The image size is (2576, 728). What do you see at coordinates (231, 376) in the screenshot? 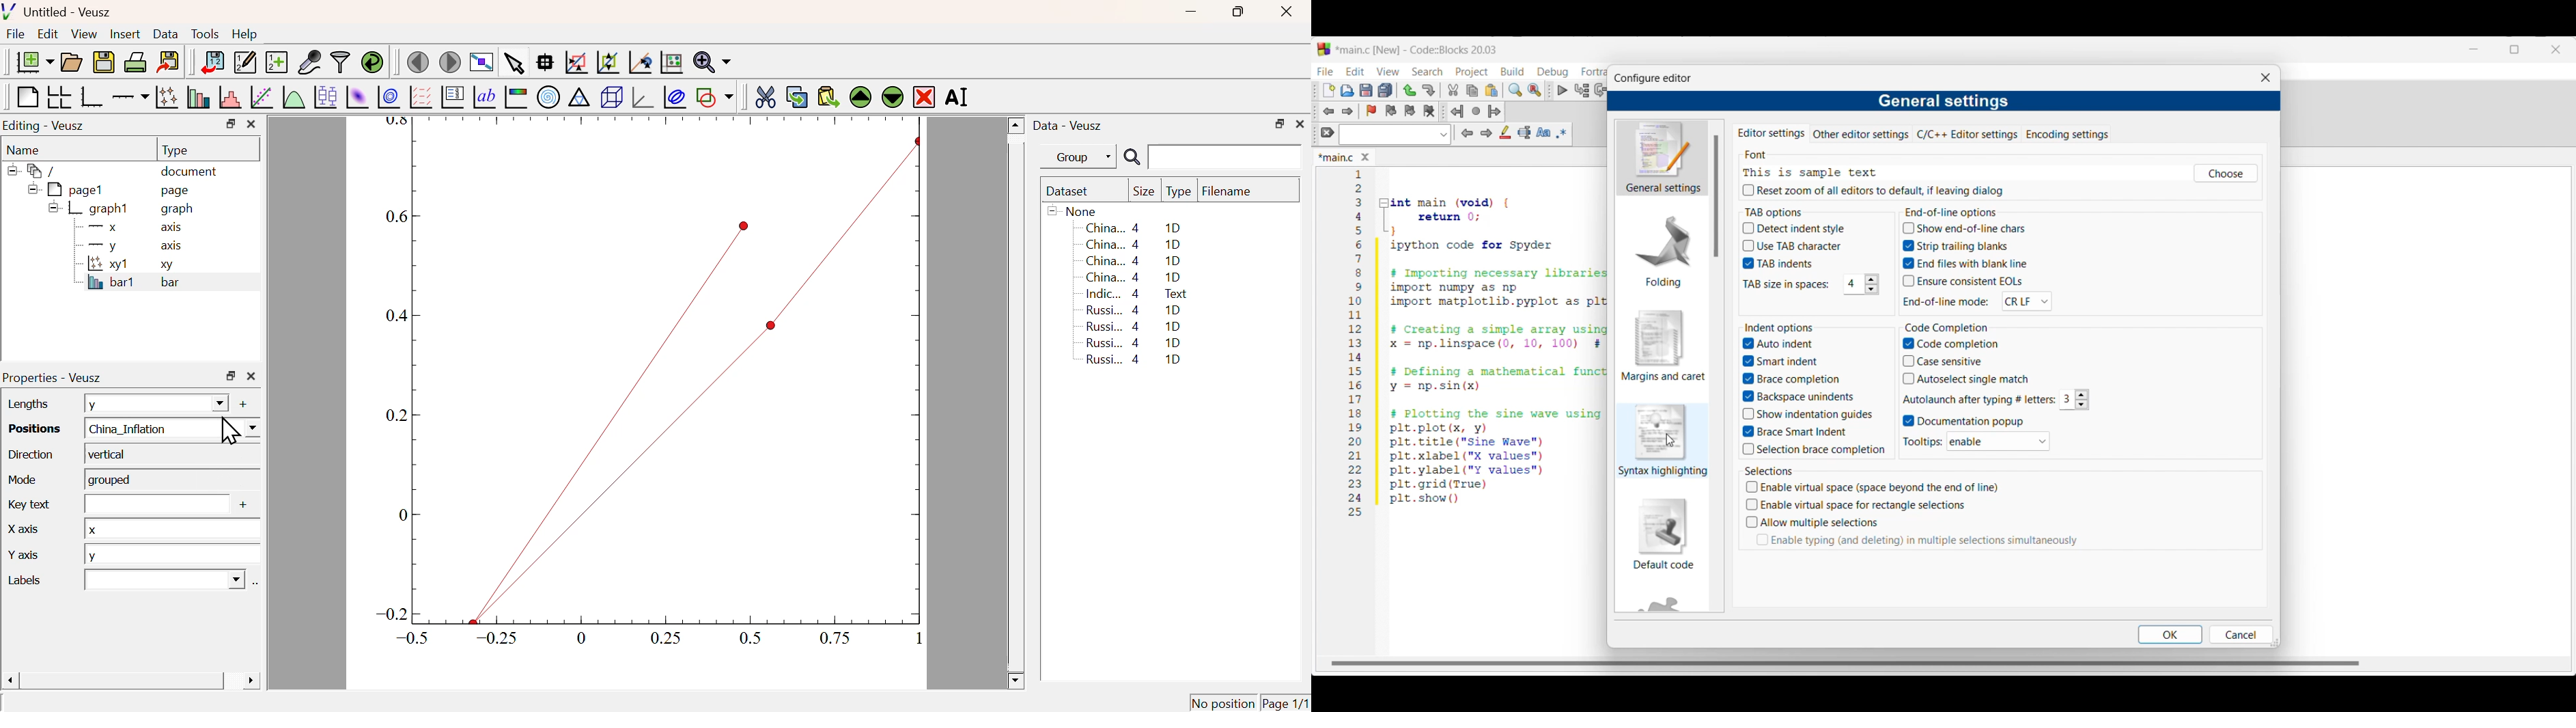
I see `Restore Down` at bounding box center [231, 376].